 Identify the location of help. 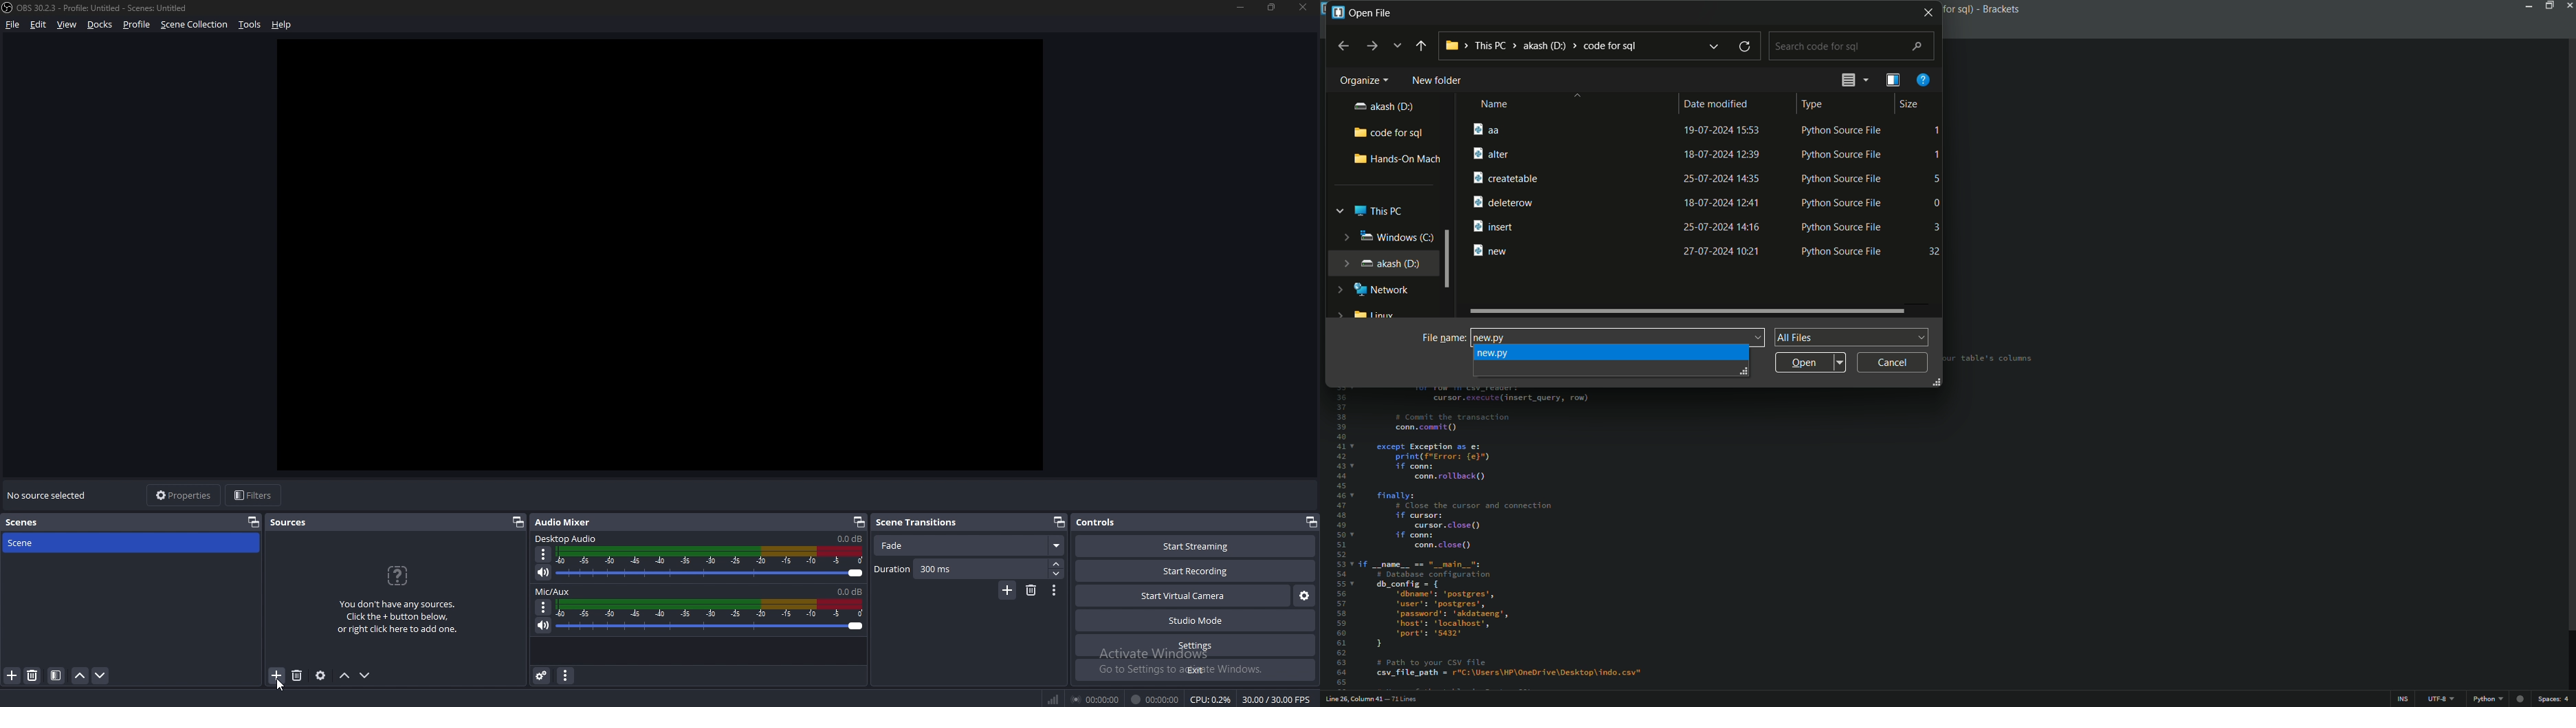
(282, 24).